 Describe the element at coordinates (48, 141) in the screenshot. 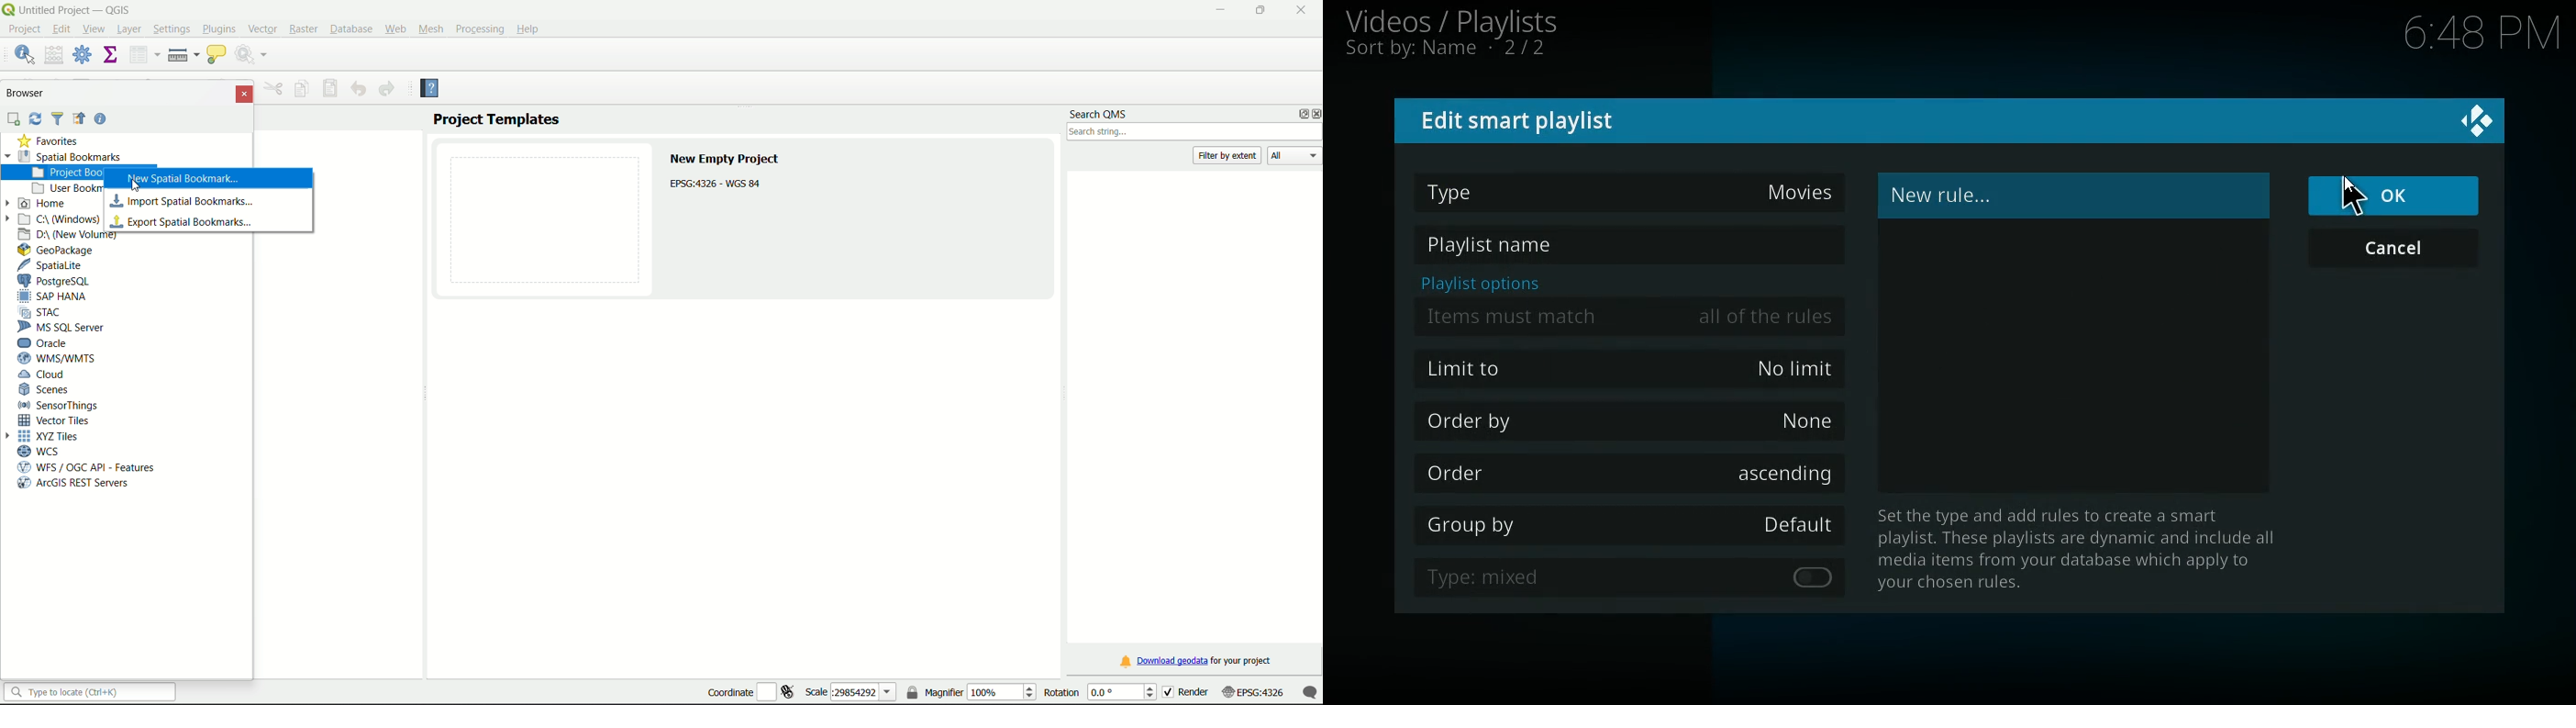

I see `Favorties` at that location.